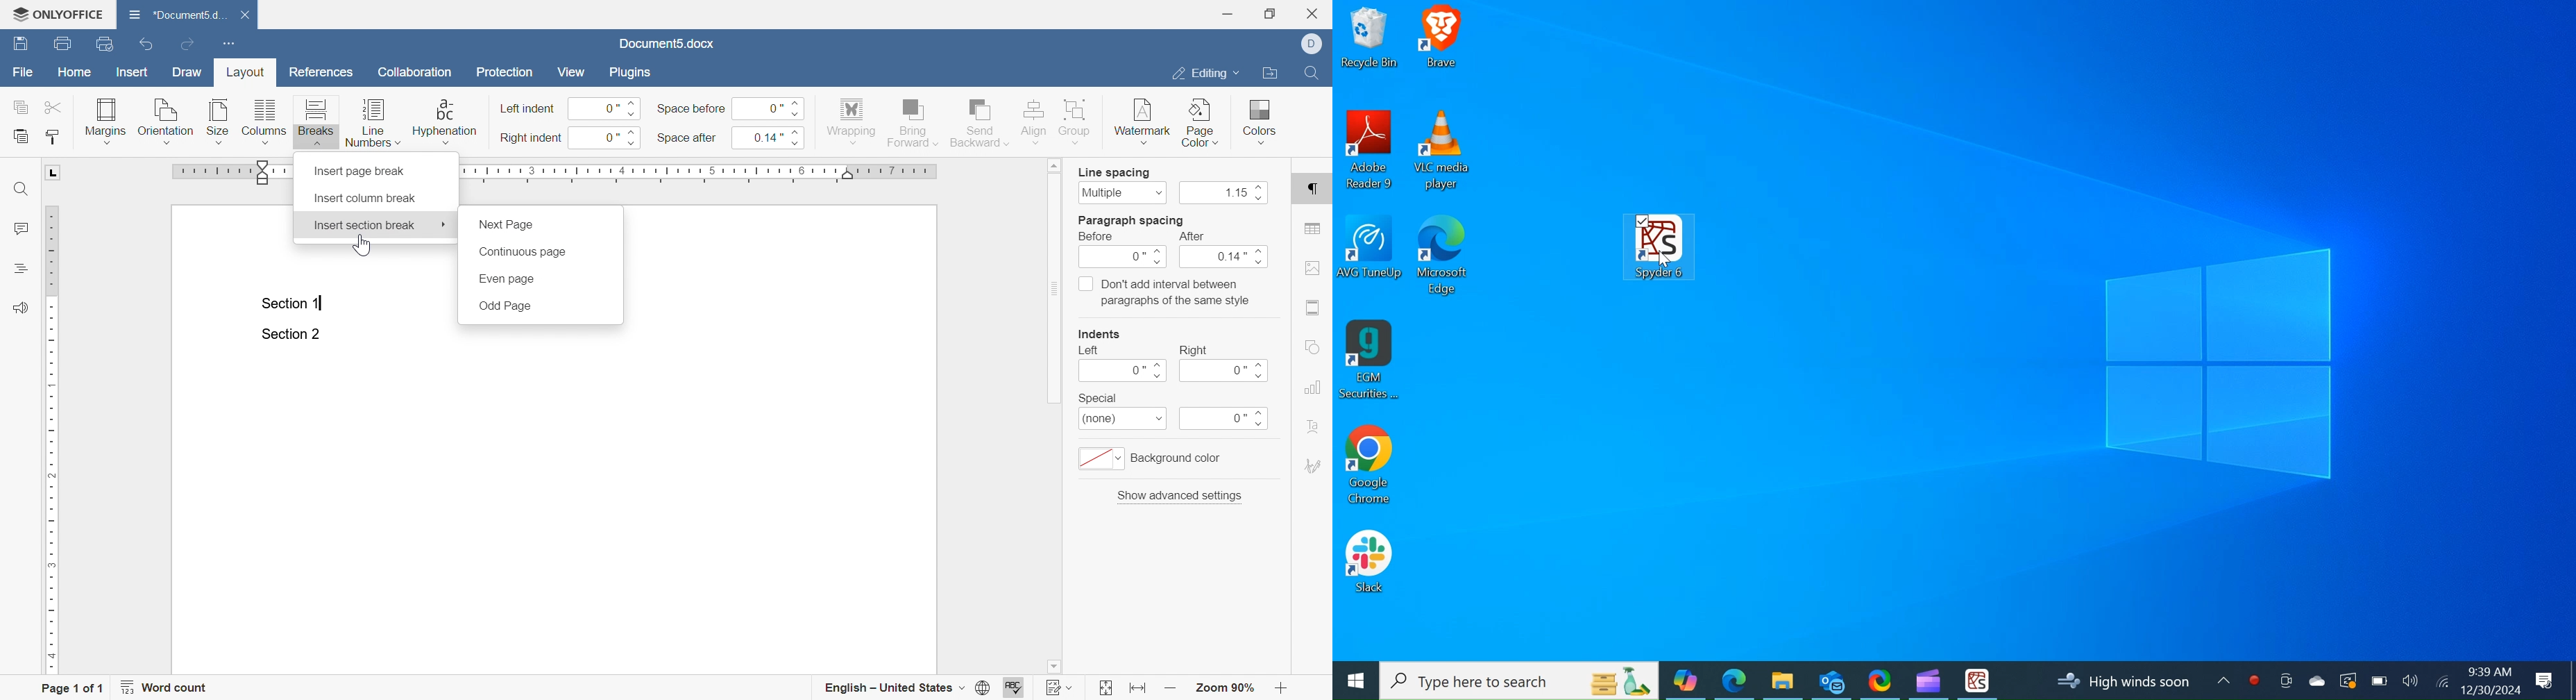 The height and width of the screenshot is (700, 2576). What do you see at coordinates (373, 122) in the screenshot?
I see `line numbers` at bounding box center [373, 122].